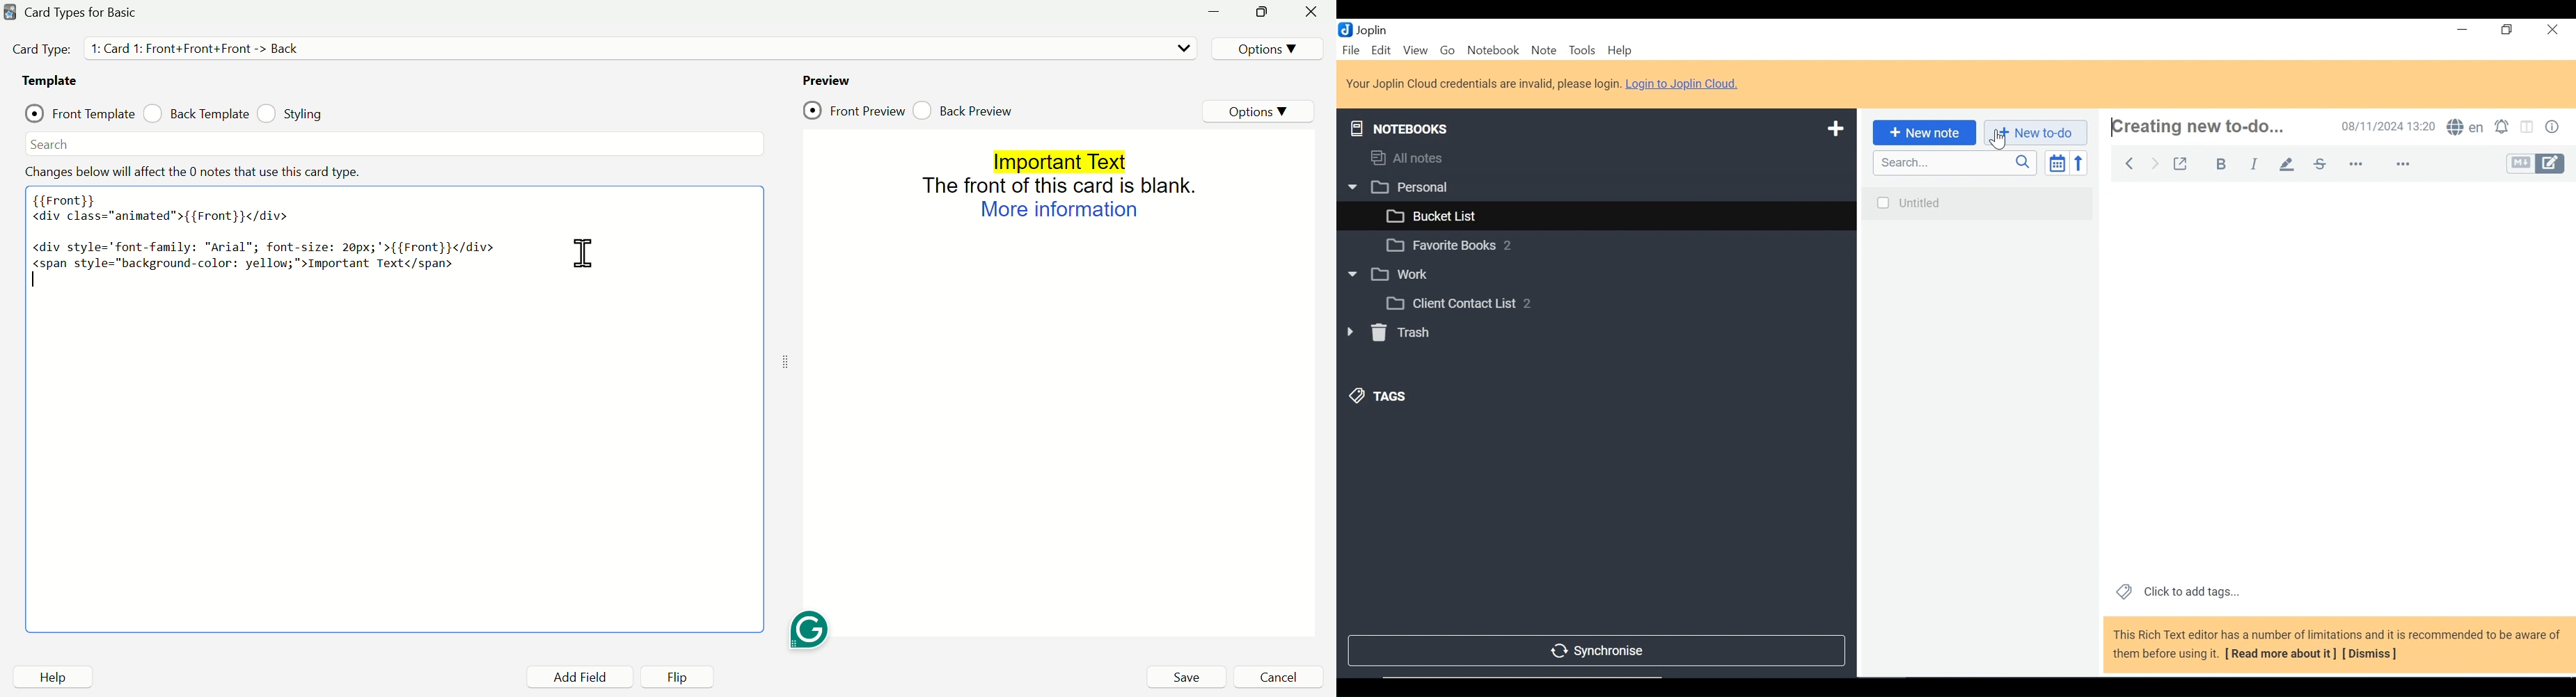  What do you see at coordinates (2254, 165) in the screenshot?
I see `Italics` at bounding box center [2254, 165].